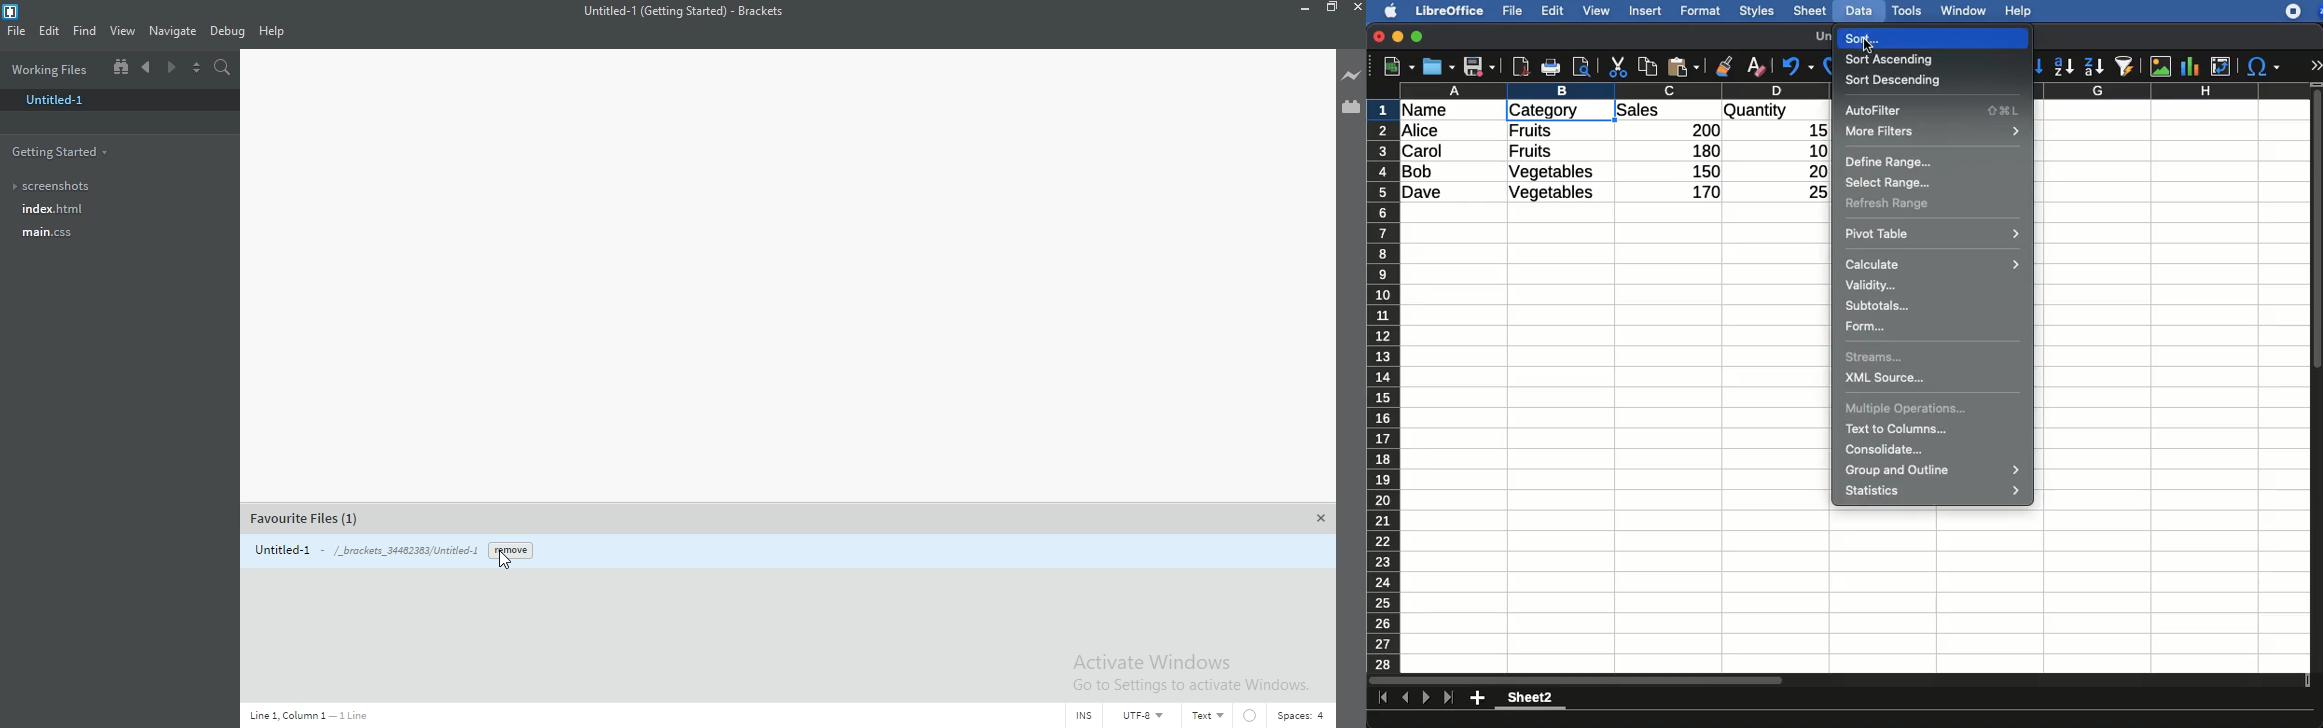  Describe the element at coordinates (1933, 133) in the screenshot. I see `more filters` at that location.